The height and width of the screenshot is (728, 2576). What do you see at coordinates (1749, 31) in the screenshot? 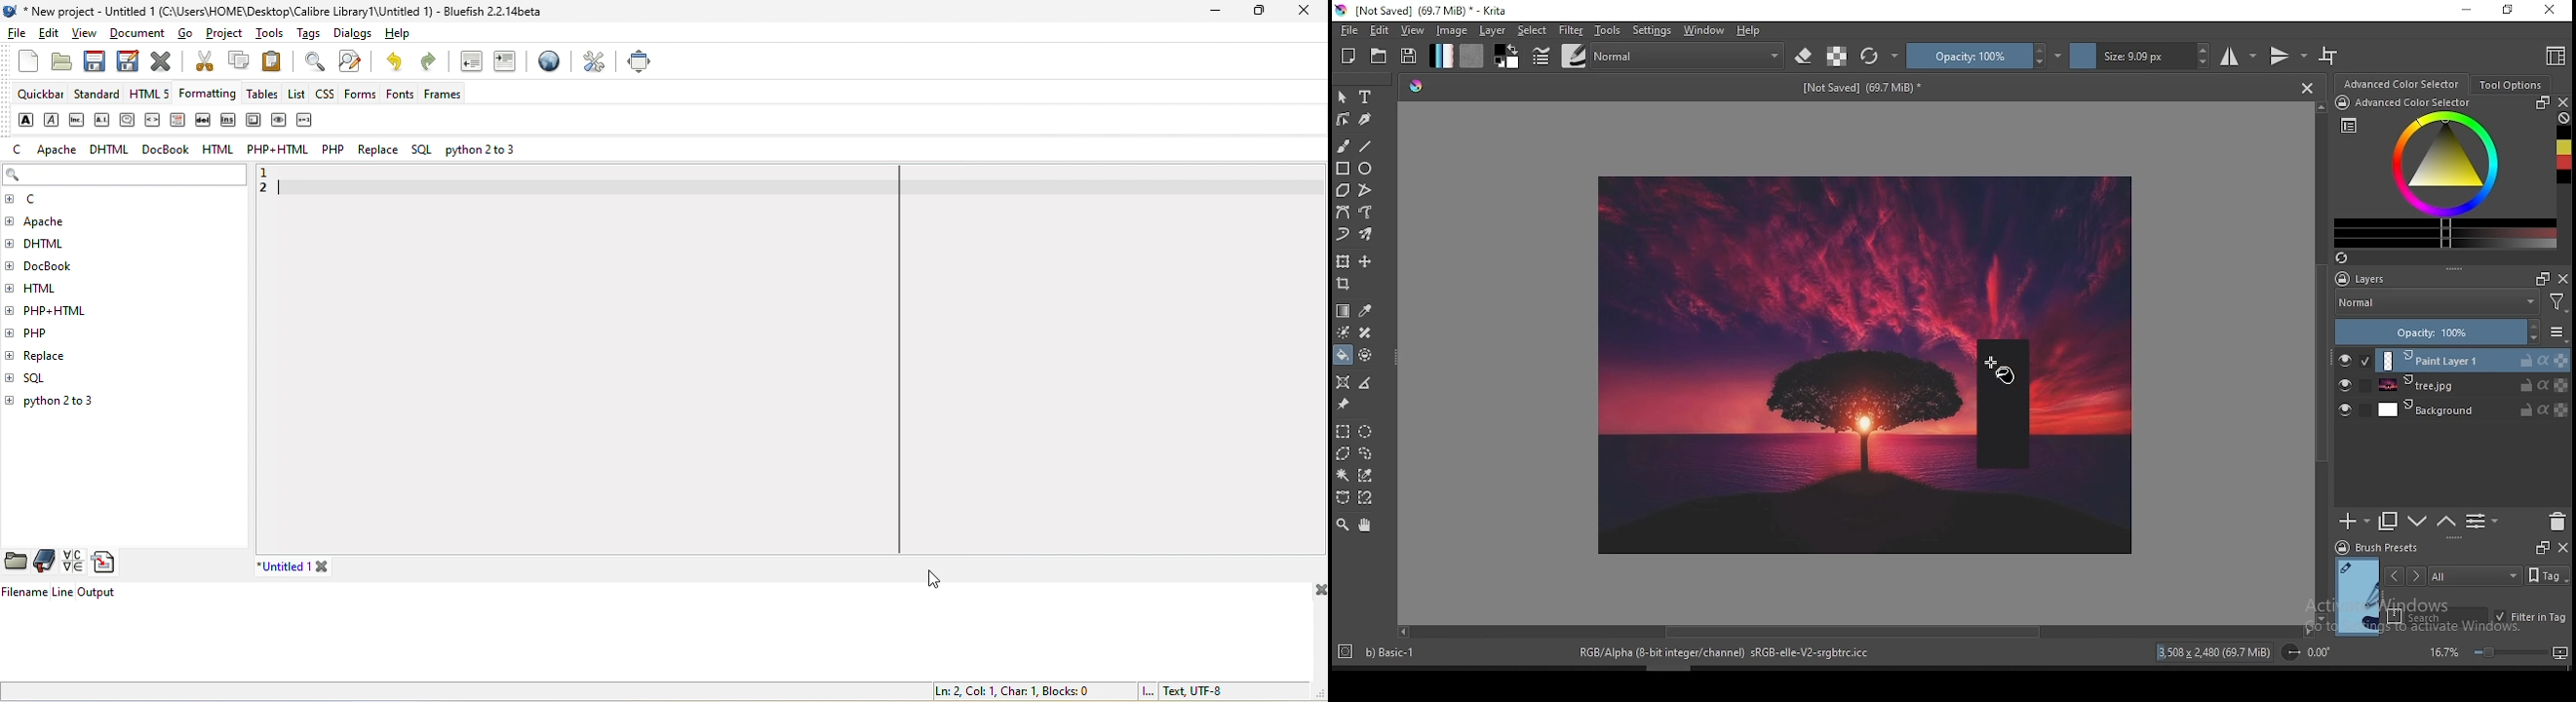
I see `help` at bounding box center [1749, 31].